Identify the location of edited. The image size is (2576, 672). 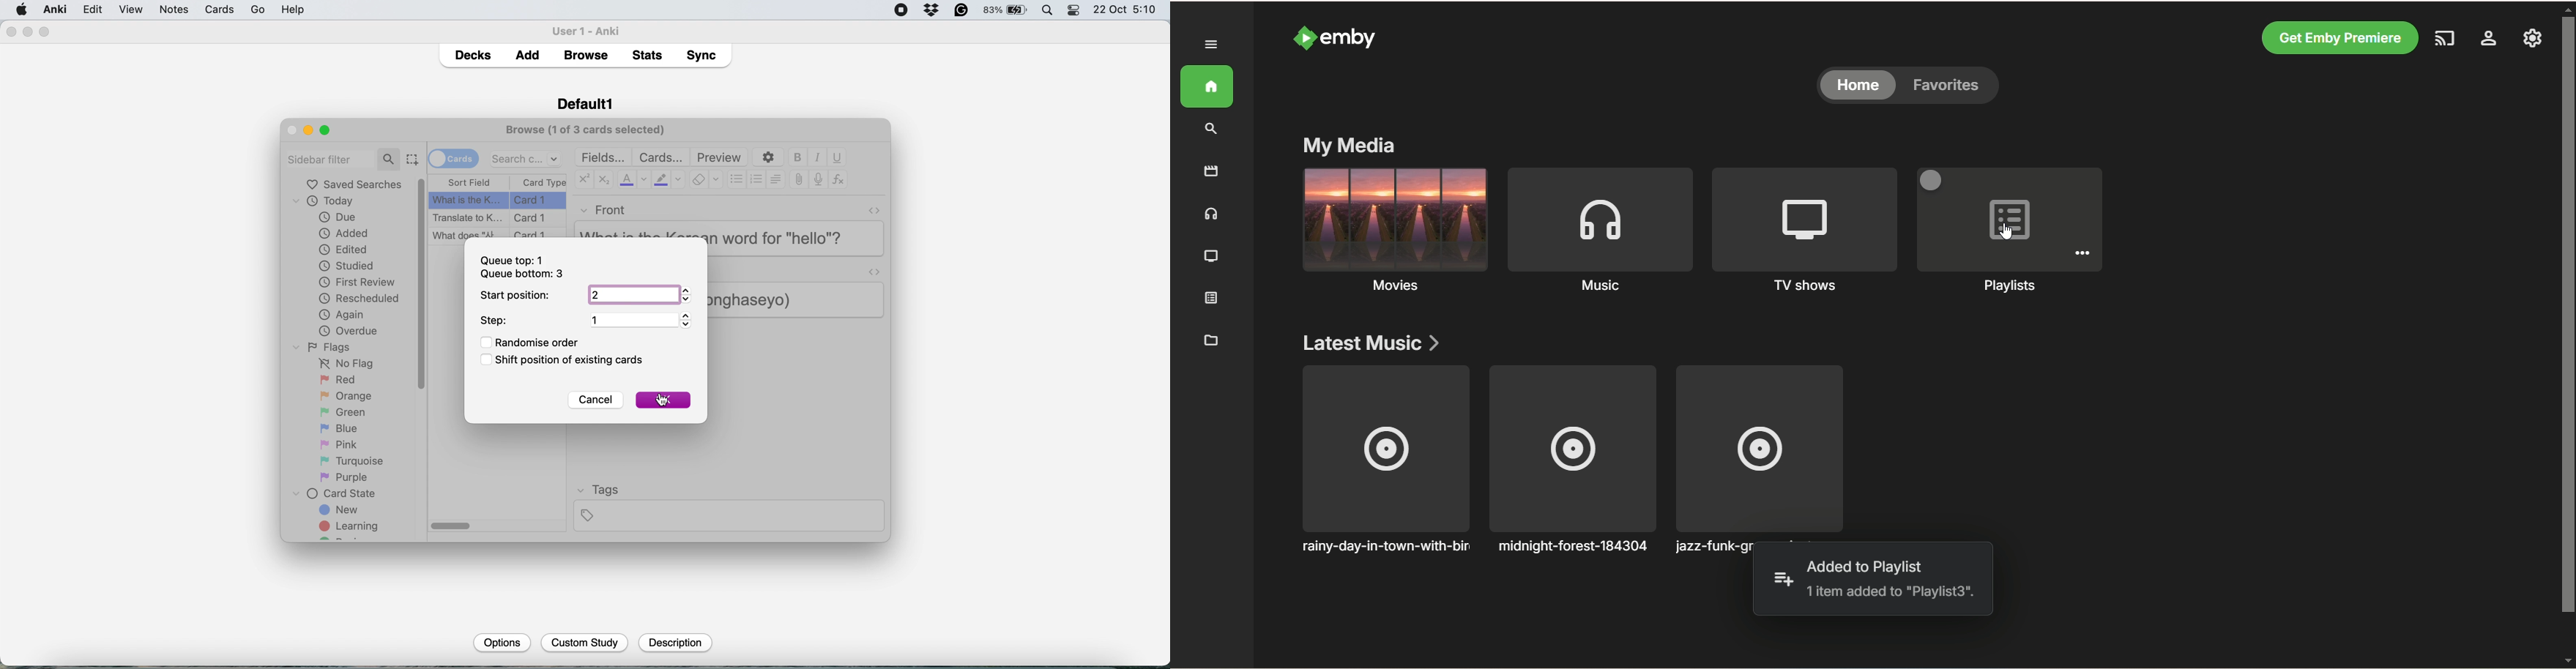
(344, 250).